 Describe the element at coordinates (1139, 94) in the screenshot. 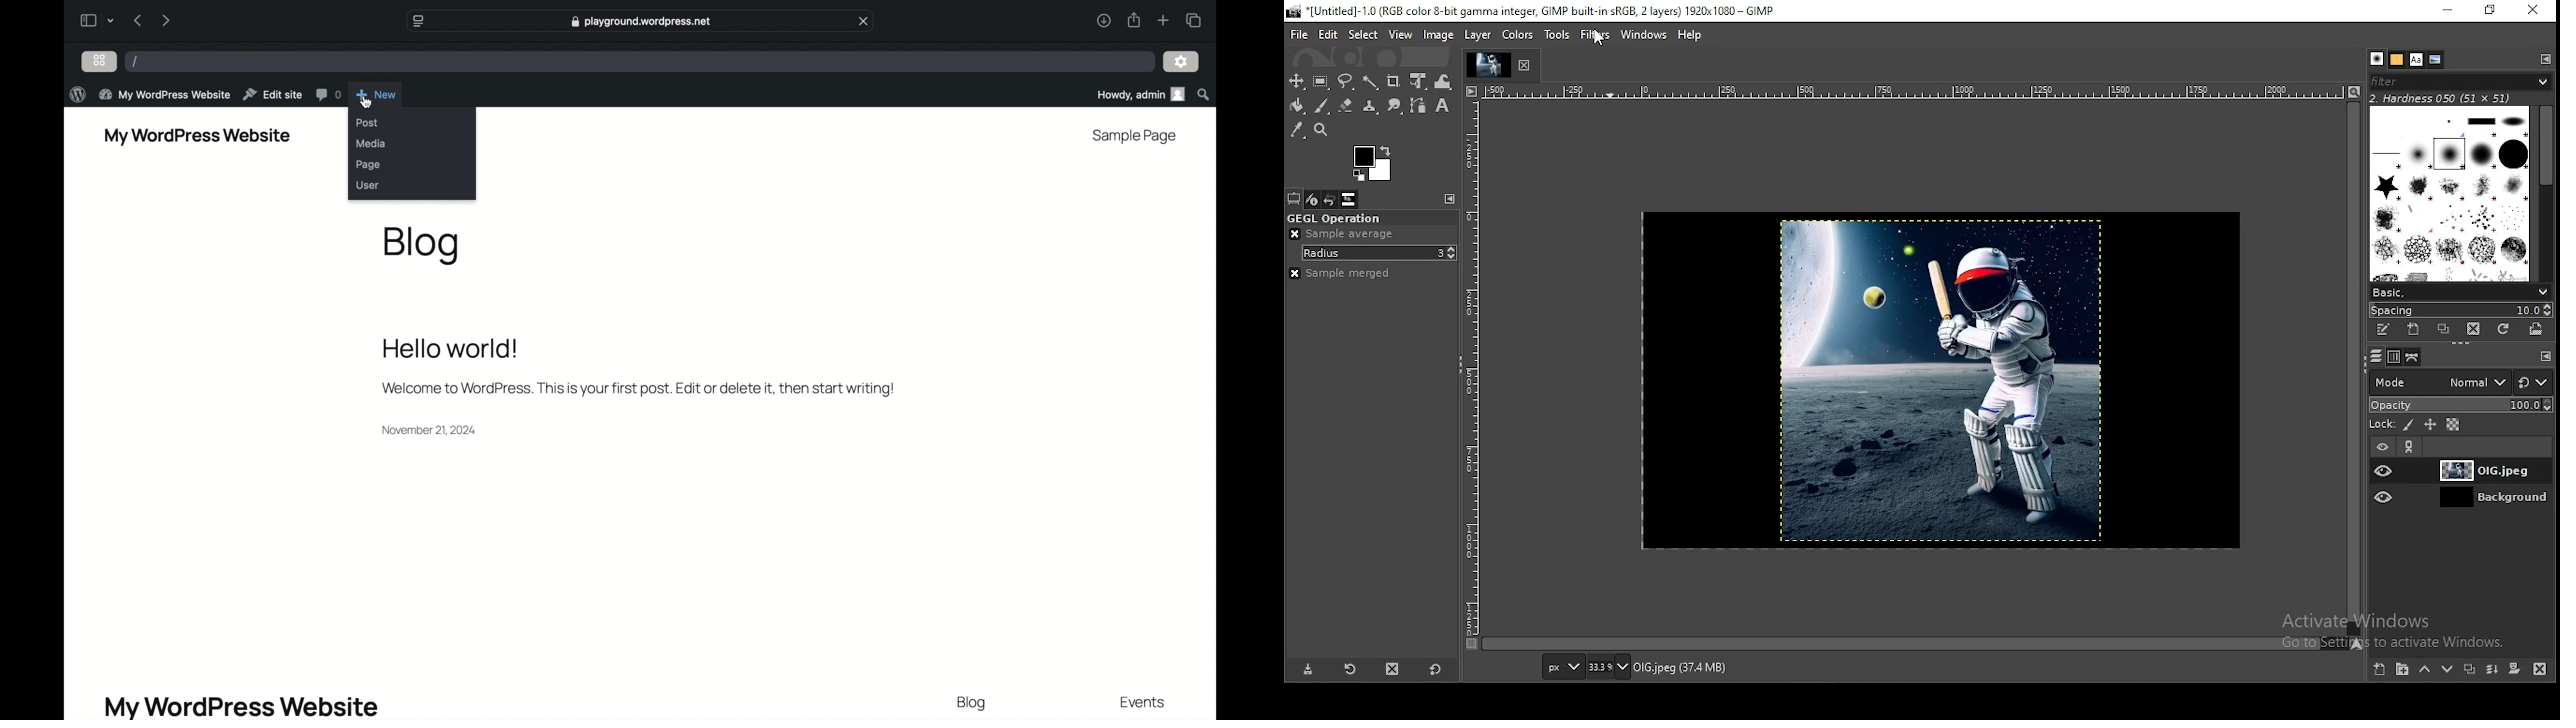

I see `howdy, admin` at that location.